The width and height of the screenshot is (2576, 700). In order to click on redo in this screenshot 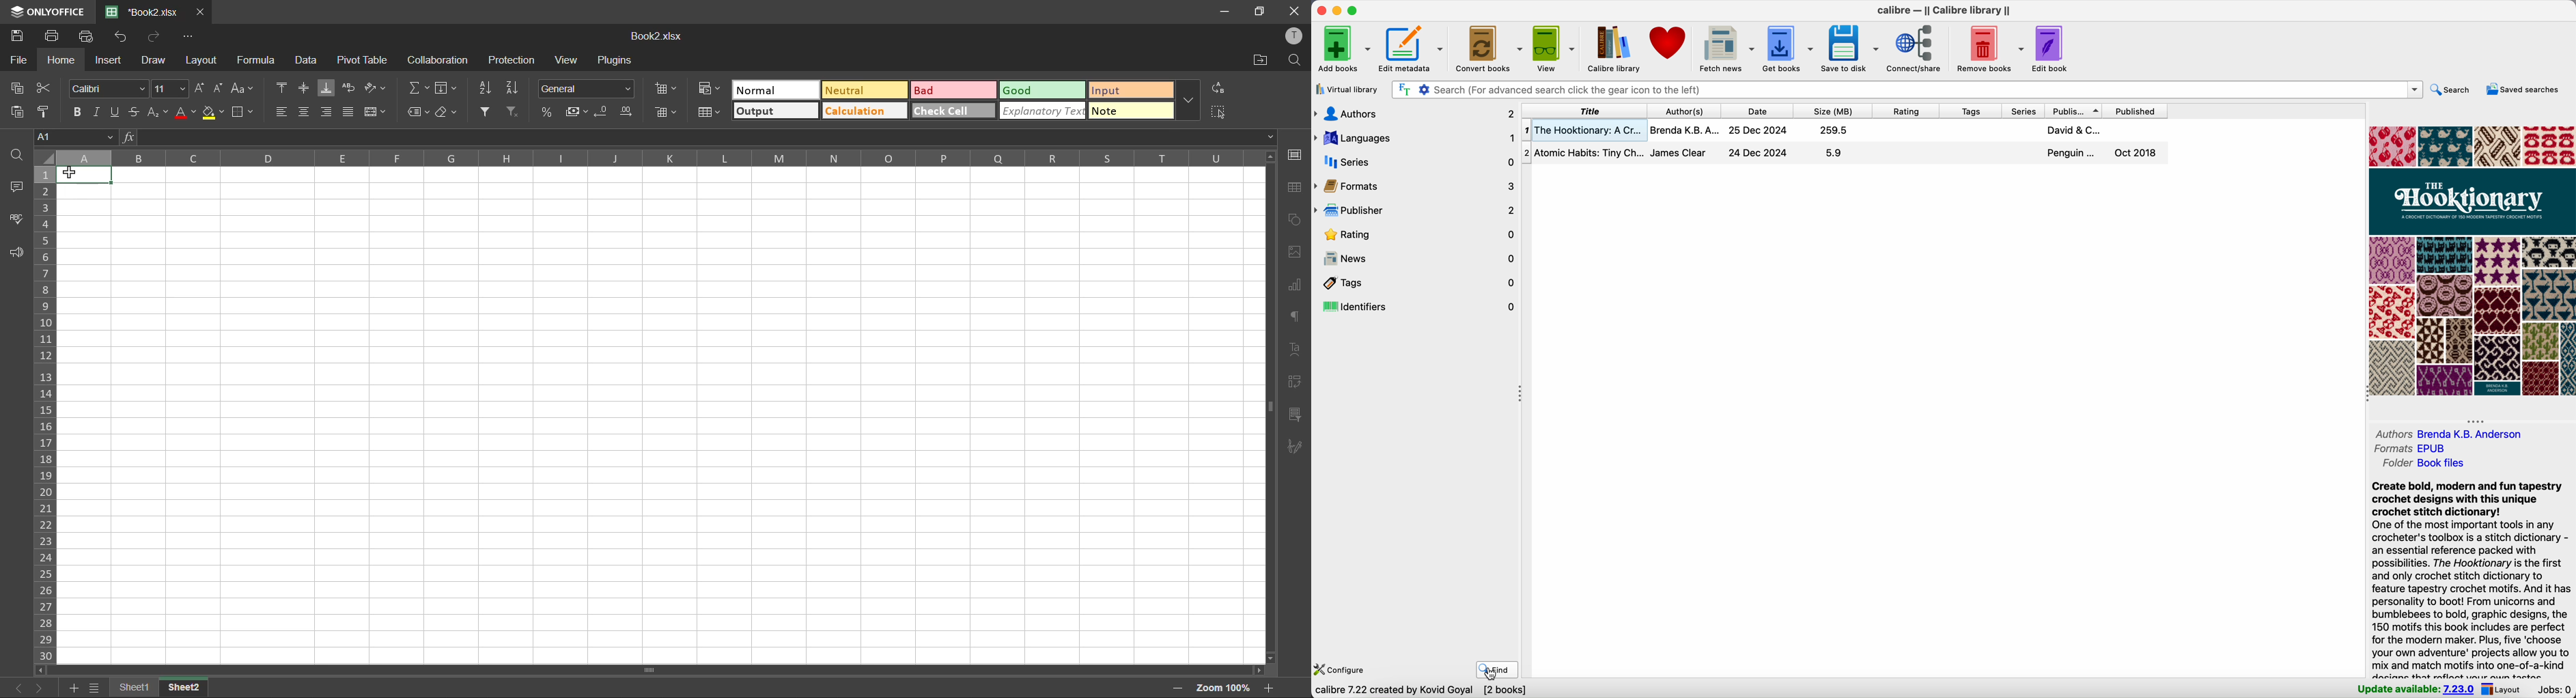, I will do `click(154, 37)`.